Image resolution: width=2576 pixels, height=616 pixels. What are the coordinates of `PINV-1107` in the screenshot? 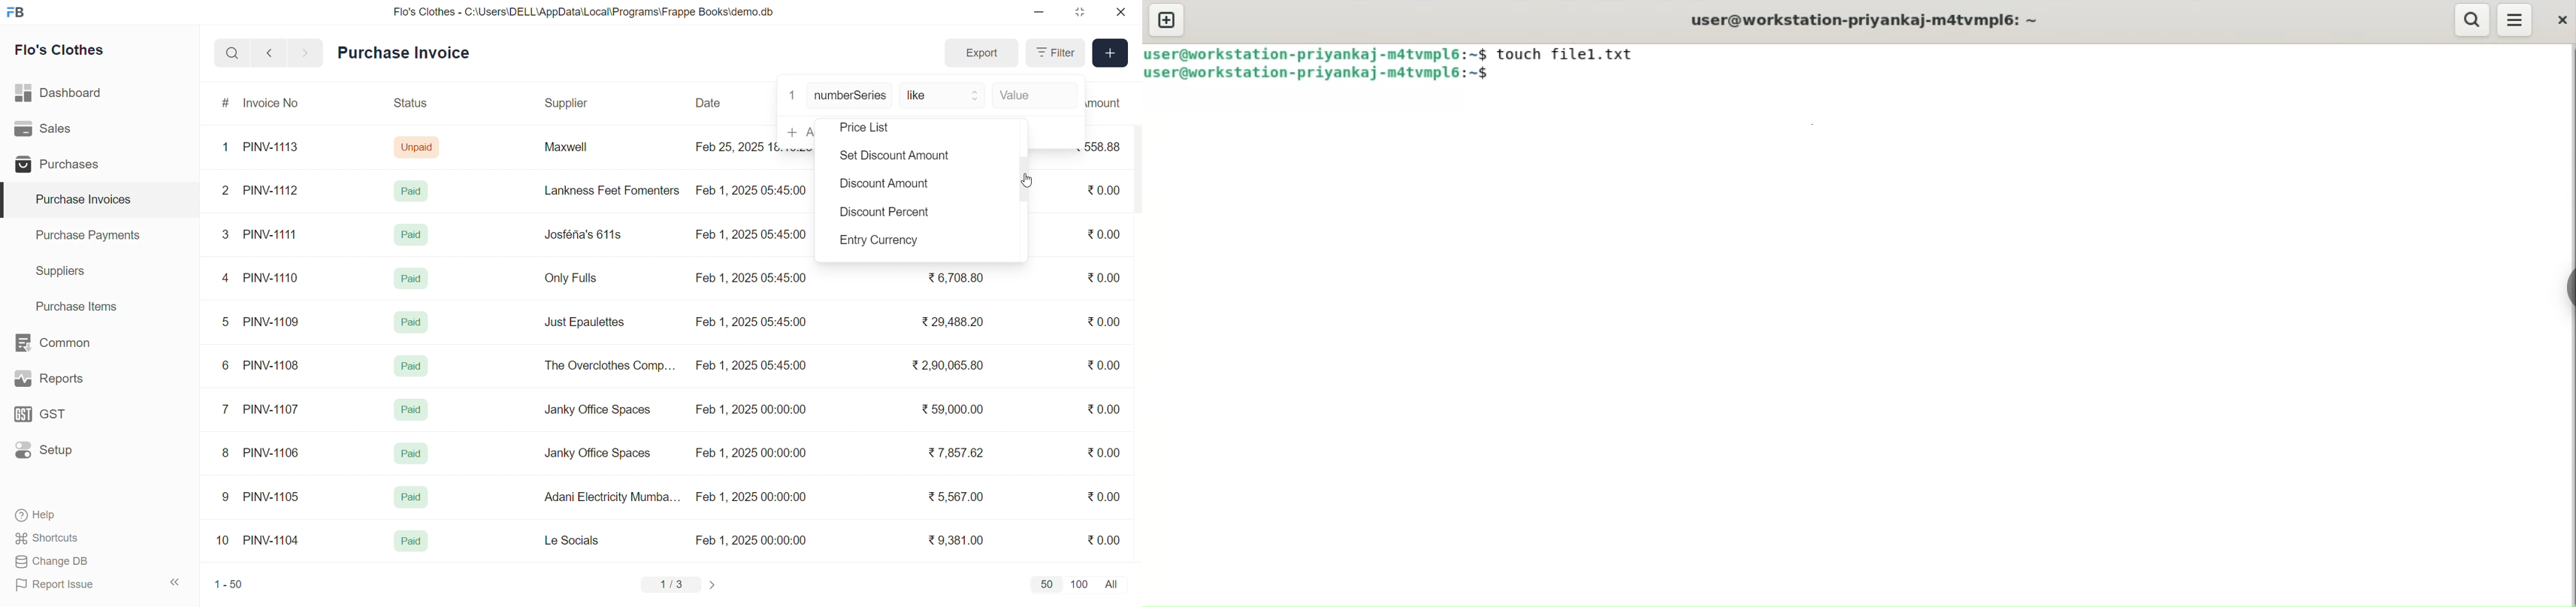 It's located at (274, 409).